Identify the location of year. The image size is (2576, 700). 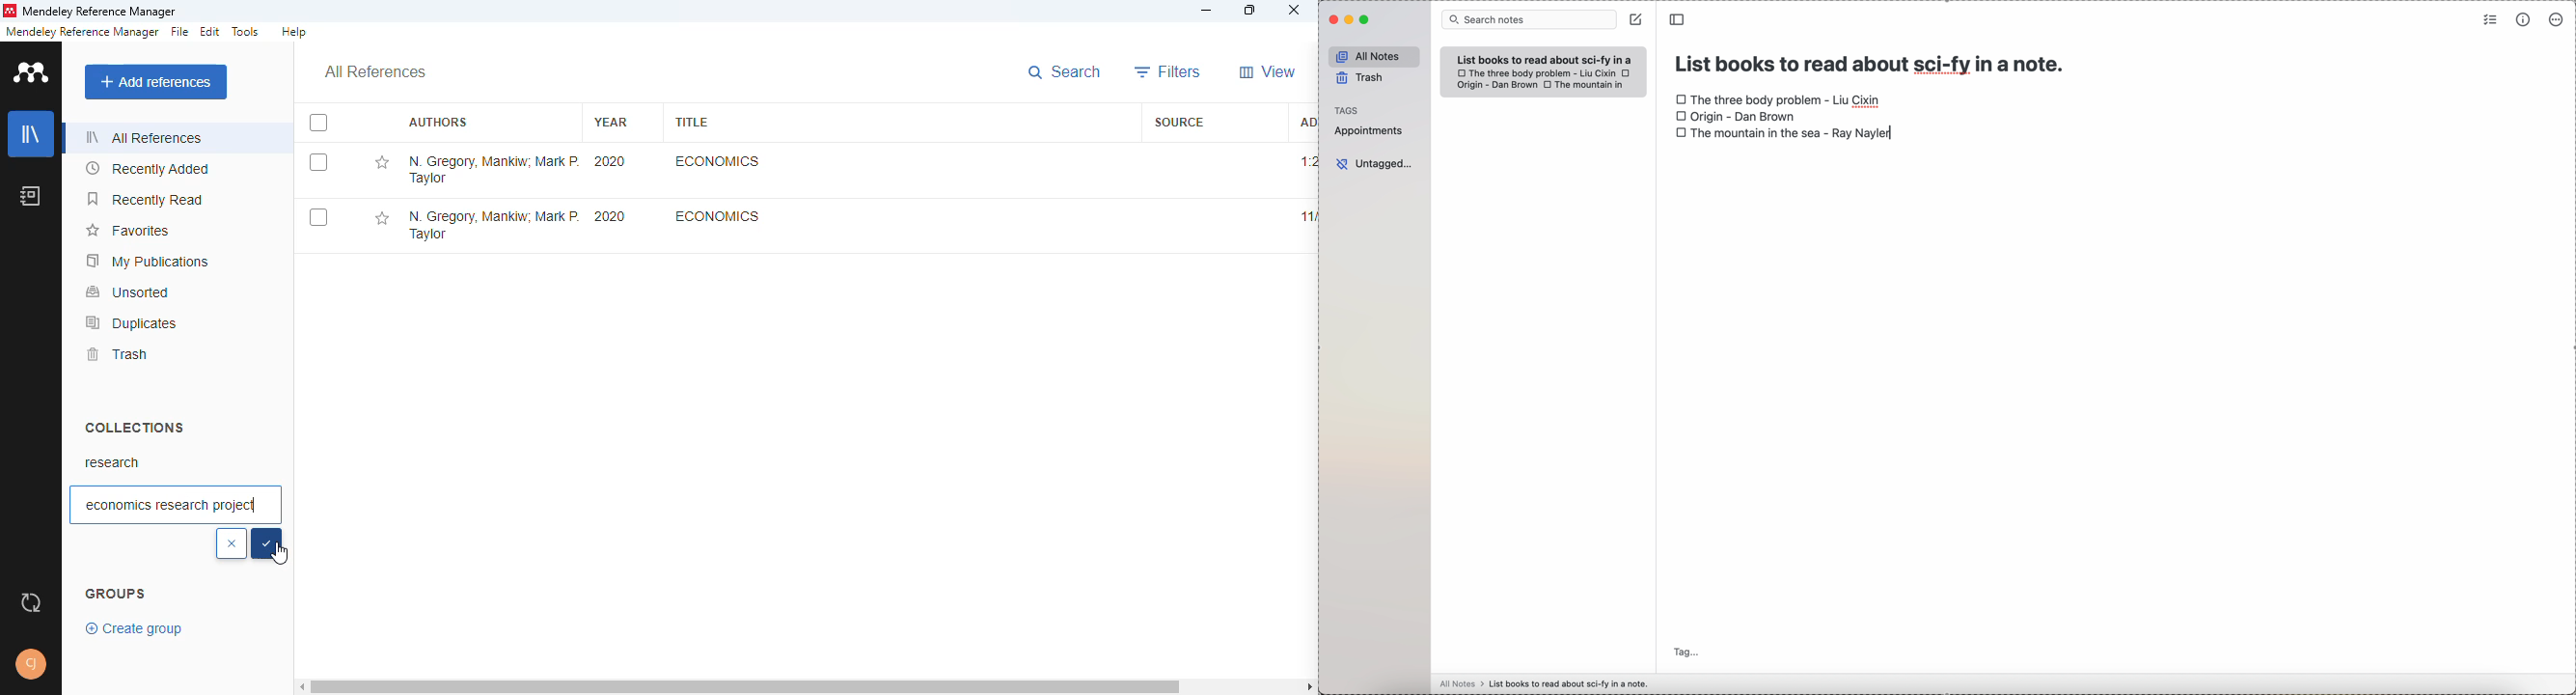
(611, 122).